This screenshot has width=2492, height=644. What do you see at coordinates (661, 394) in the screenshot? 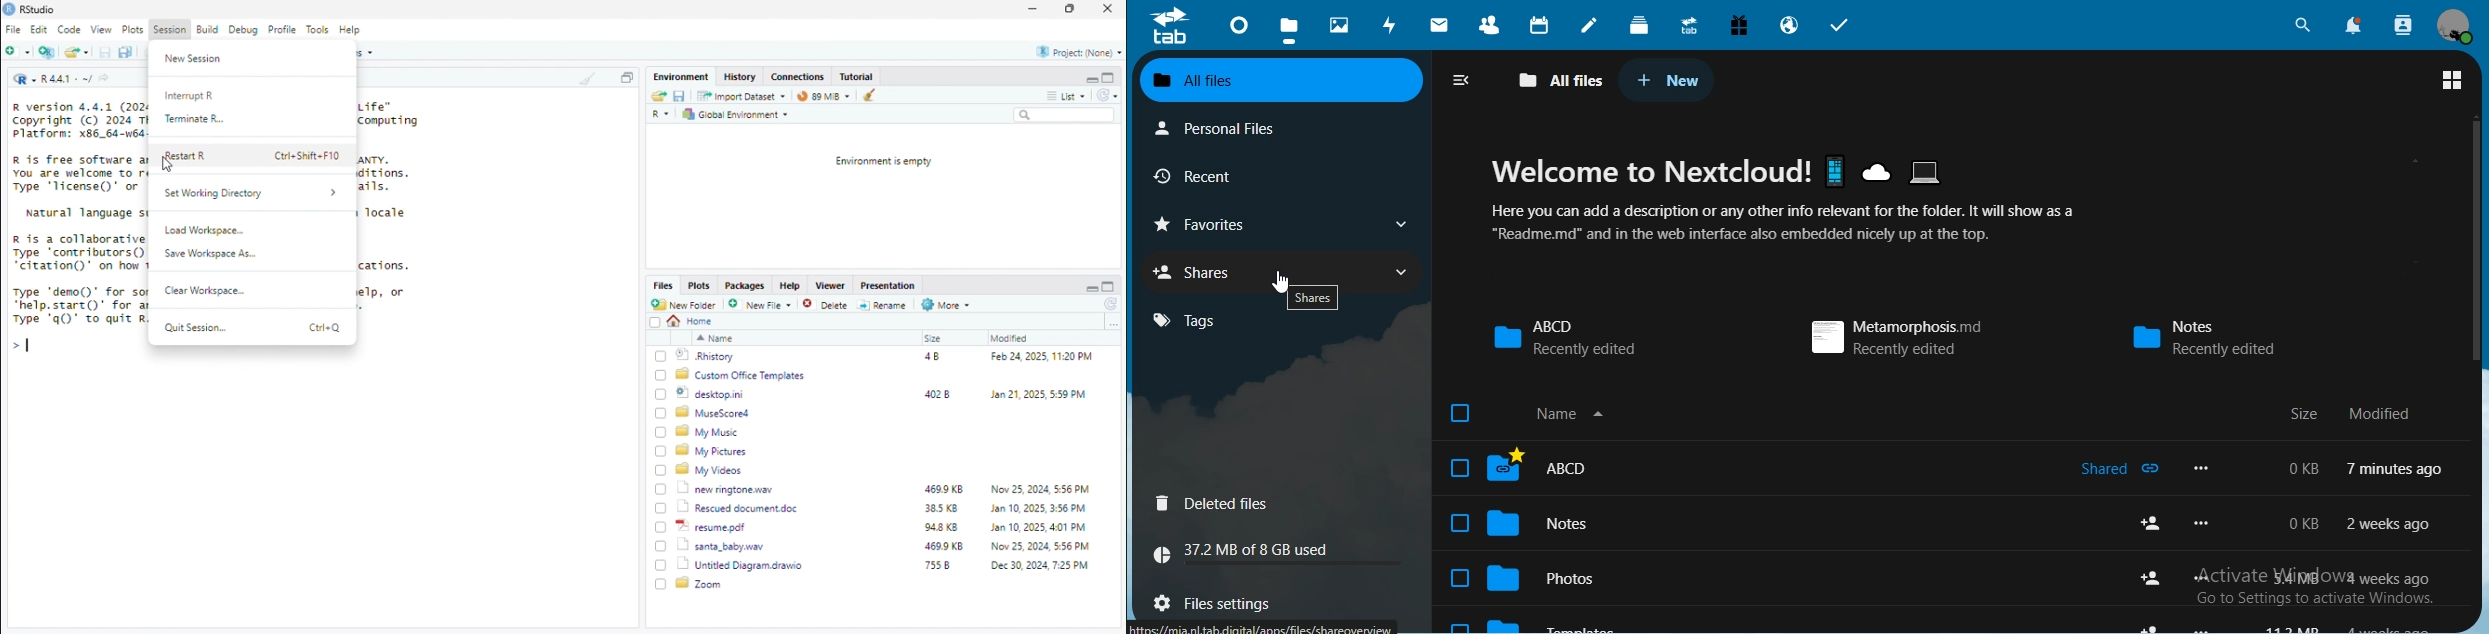
I see `Checkbox` at bounding box center [661, 394].